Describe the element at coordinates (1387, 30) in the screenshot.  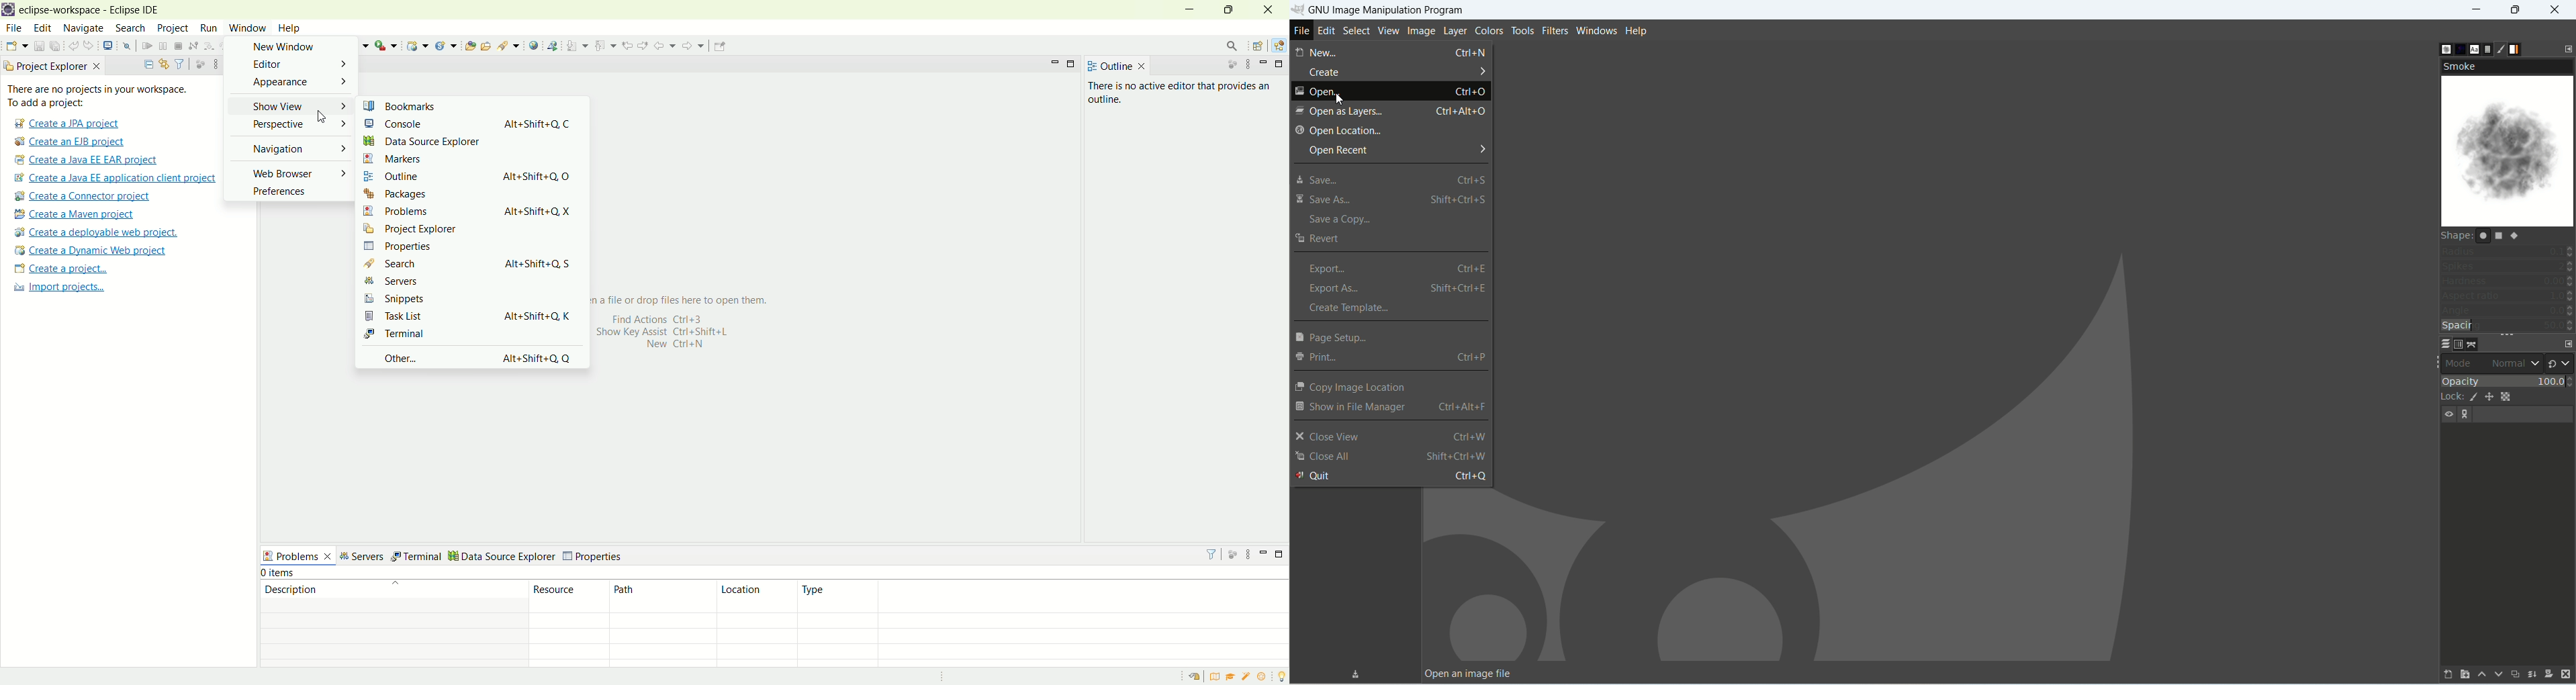
I see `View` at that location.